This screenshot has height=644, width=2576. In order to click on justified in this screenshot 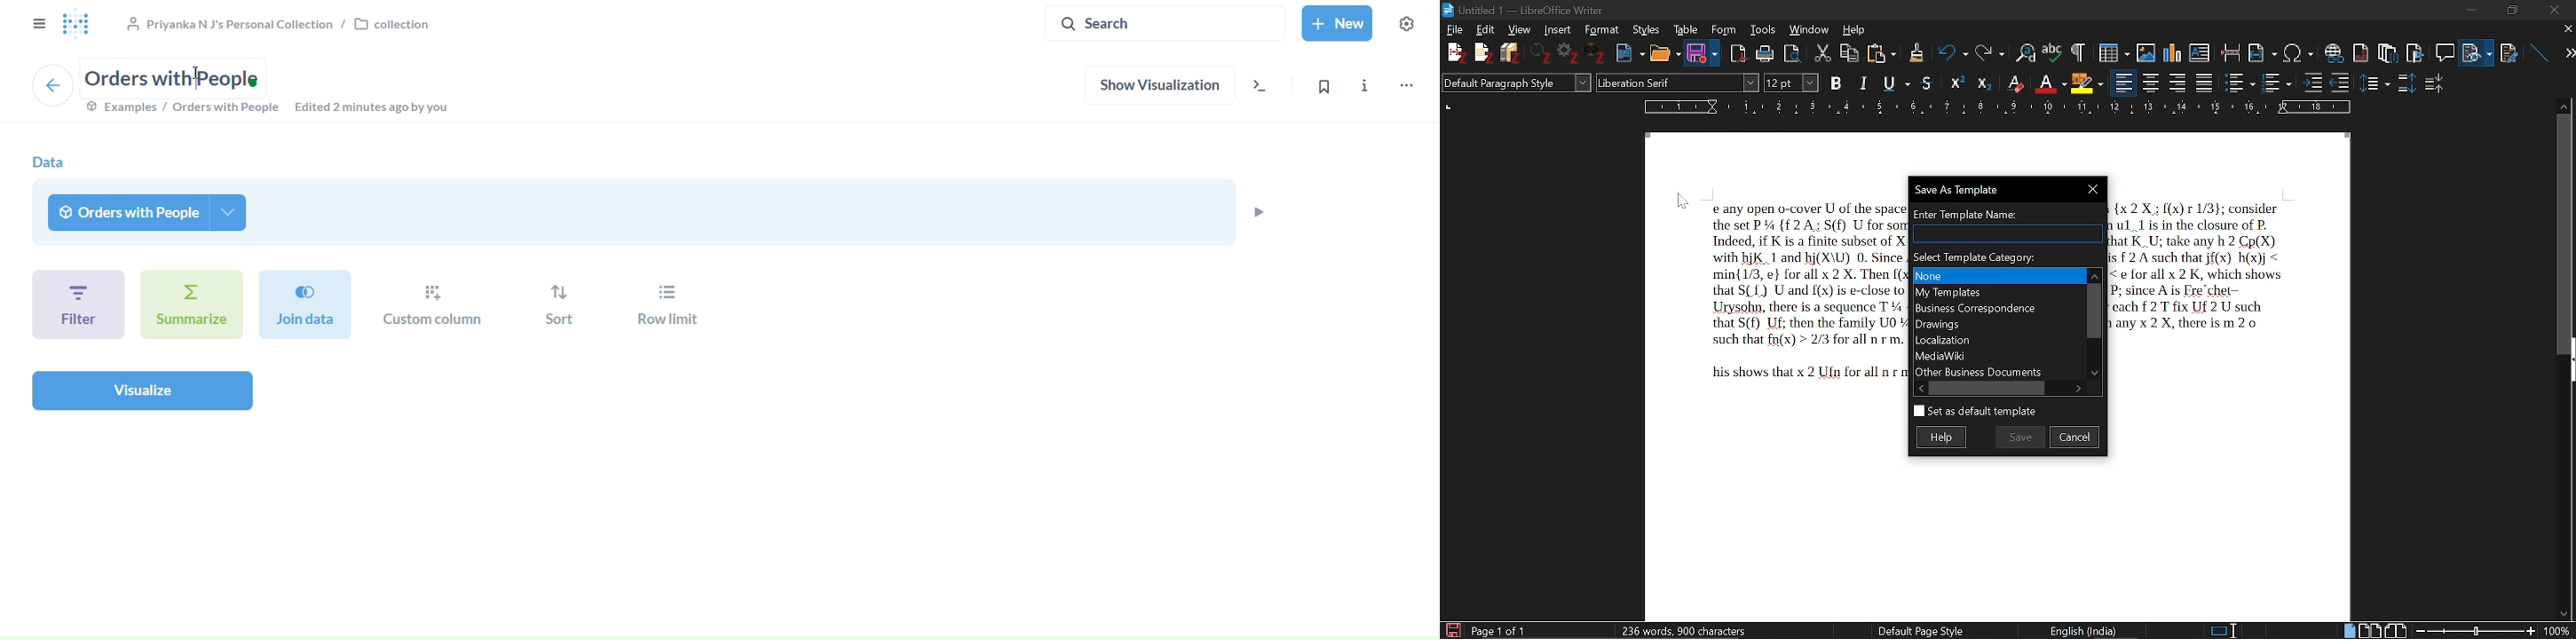, I will do `click(2206, 83)`.